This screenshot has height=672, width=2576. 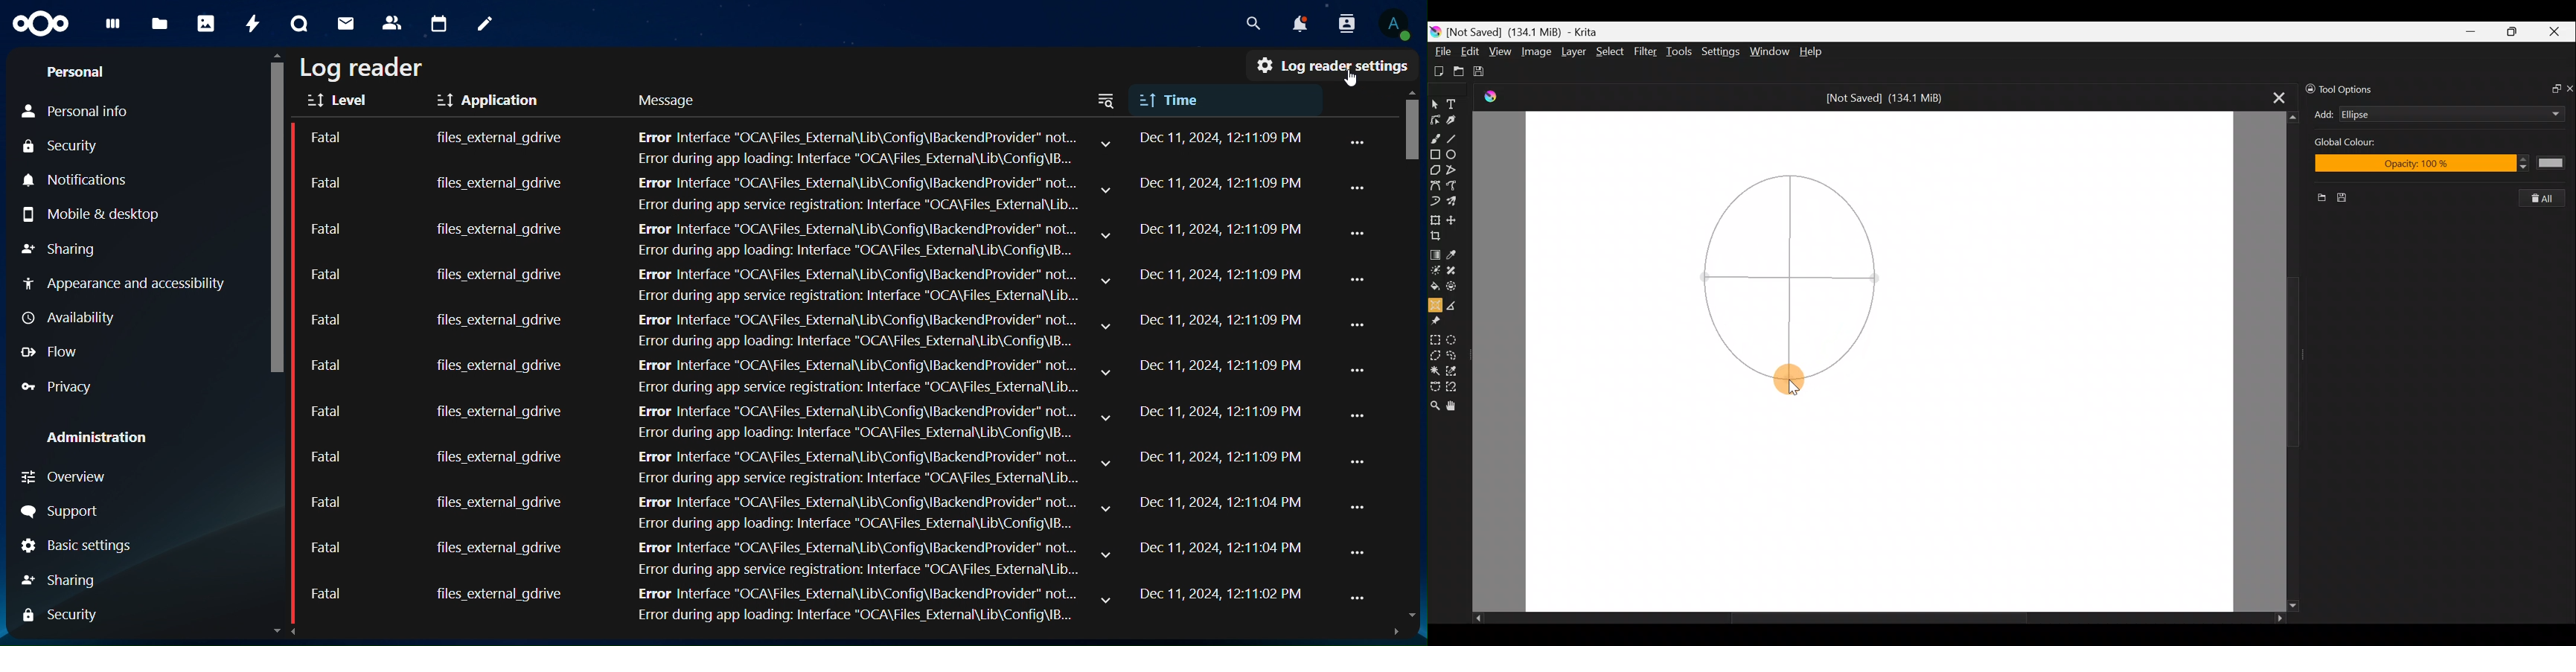 What do you see at coordinates (1360, 373) in the screenshot?
I see `...` at bounding box center [1360, 373].